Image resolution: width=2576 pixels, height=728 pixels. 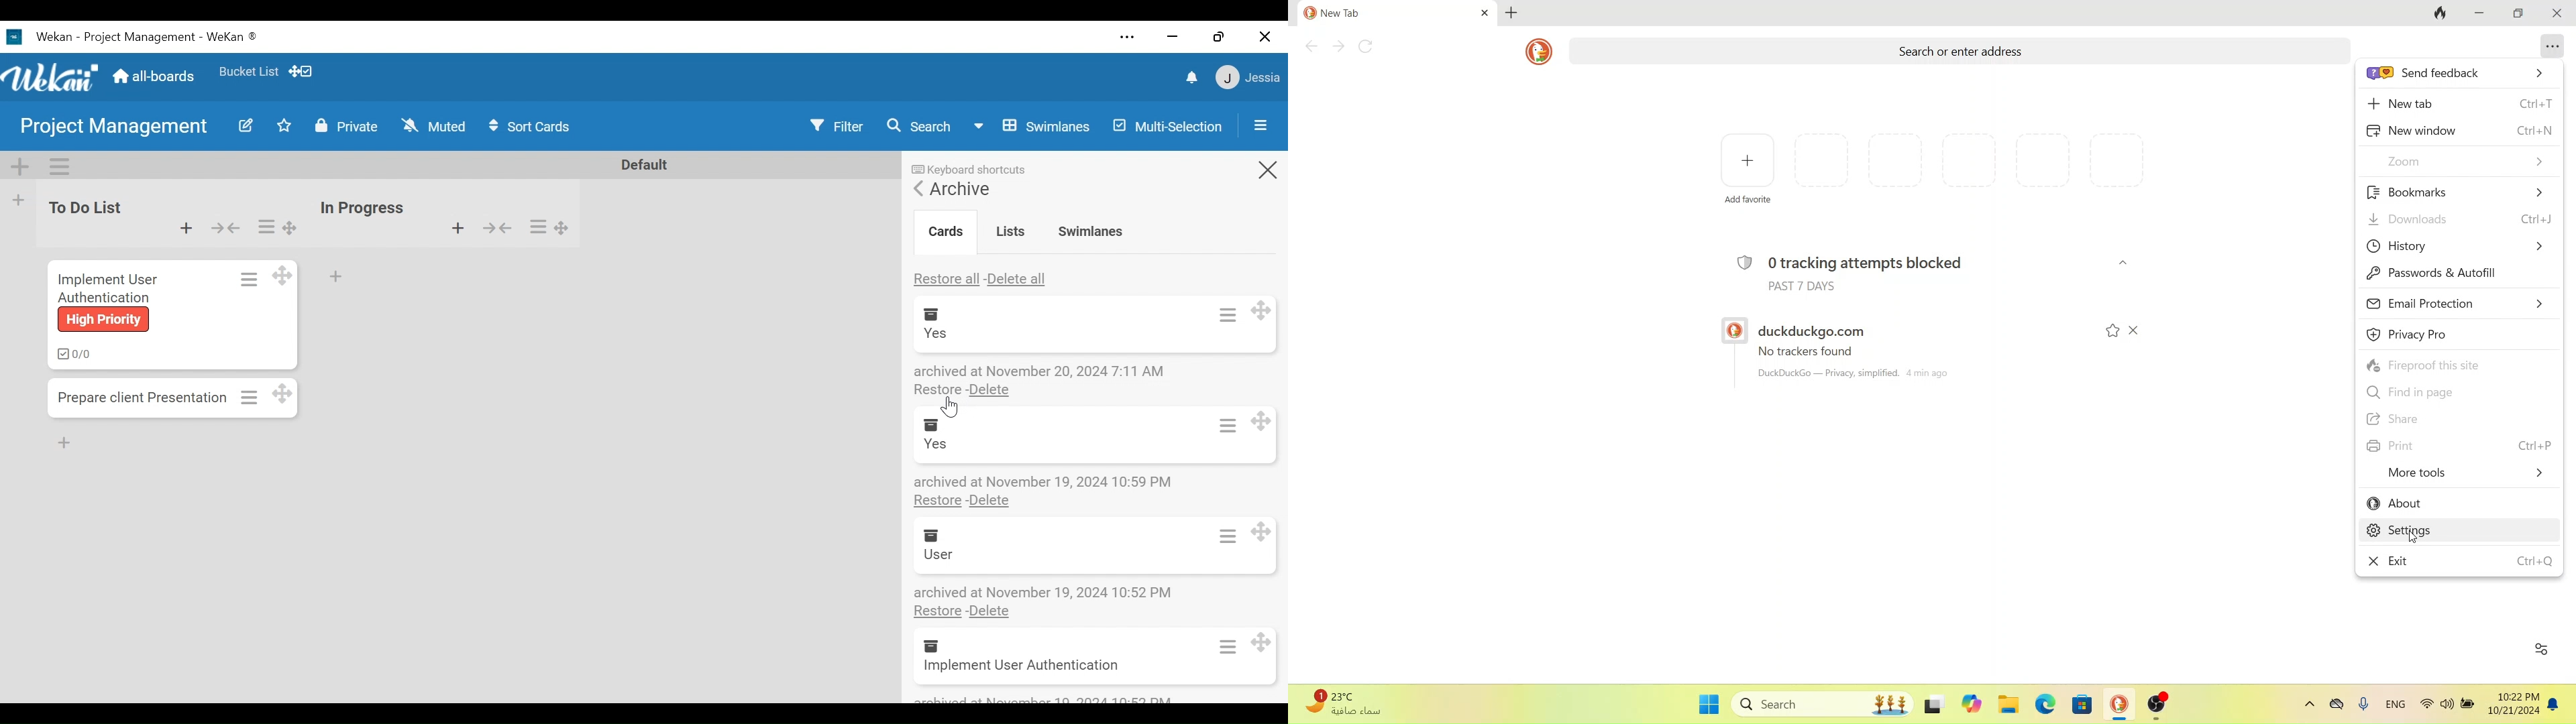 What do you see at coordinates (155, 72) in the screenshot?
I see `Home(all boards)` at bounding box center [155, 72].